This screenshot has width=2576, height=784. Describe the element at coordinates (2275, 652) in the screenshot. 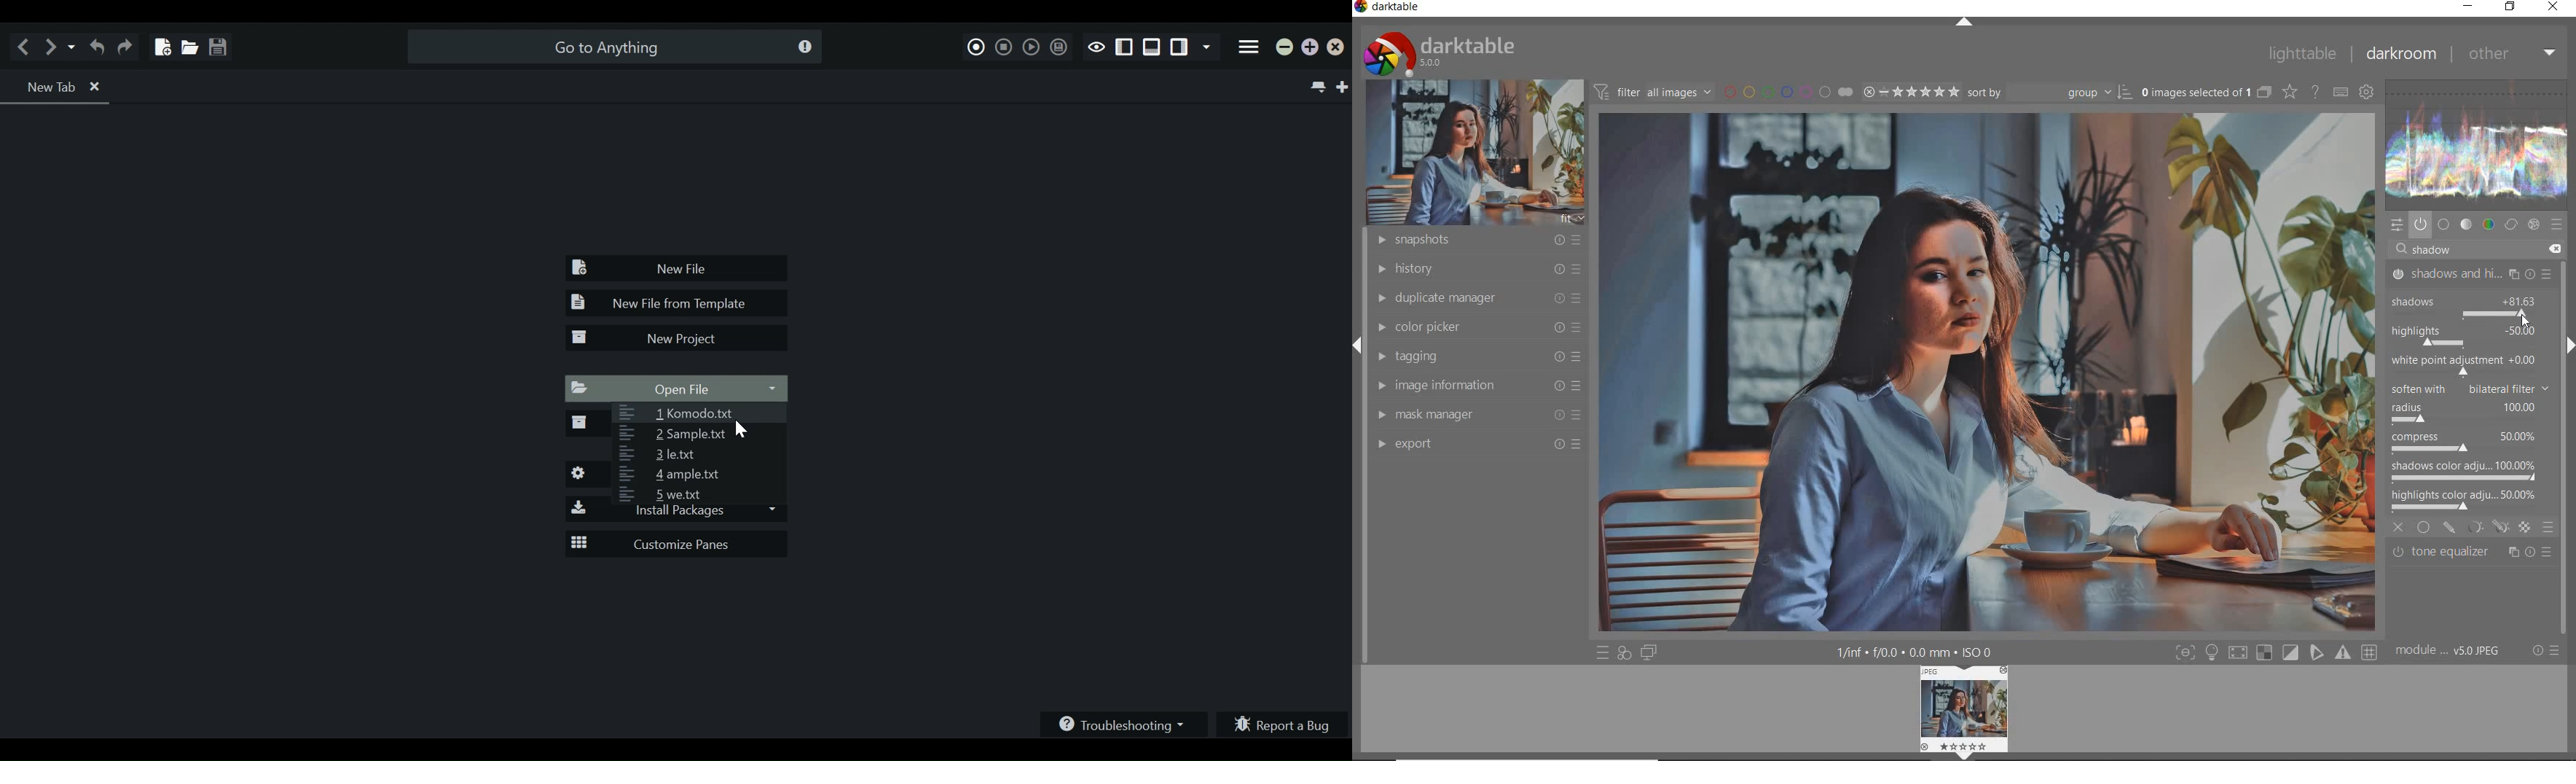

I see `toggle modes` at that location.